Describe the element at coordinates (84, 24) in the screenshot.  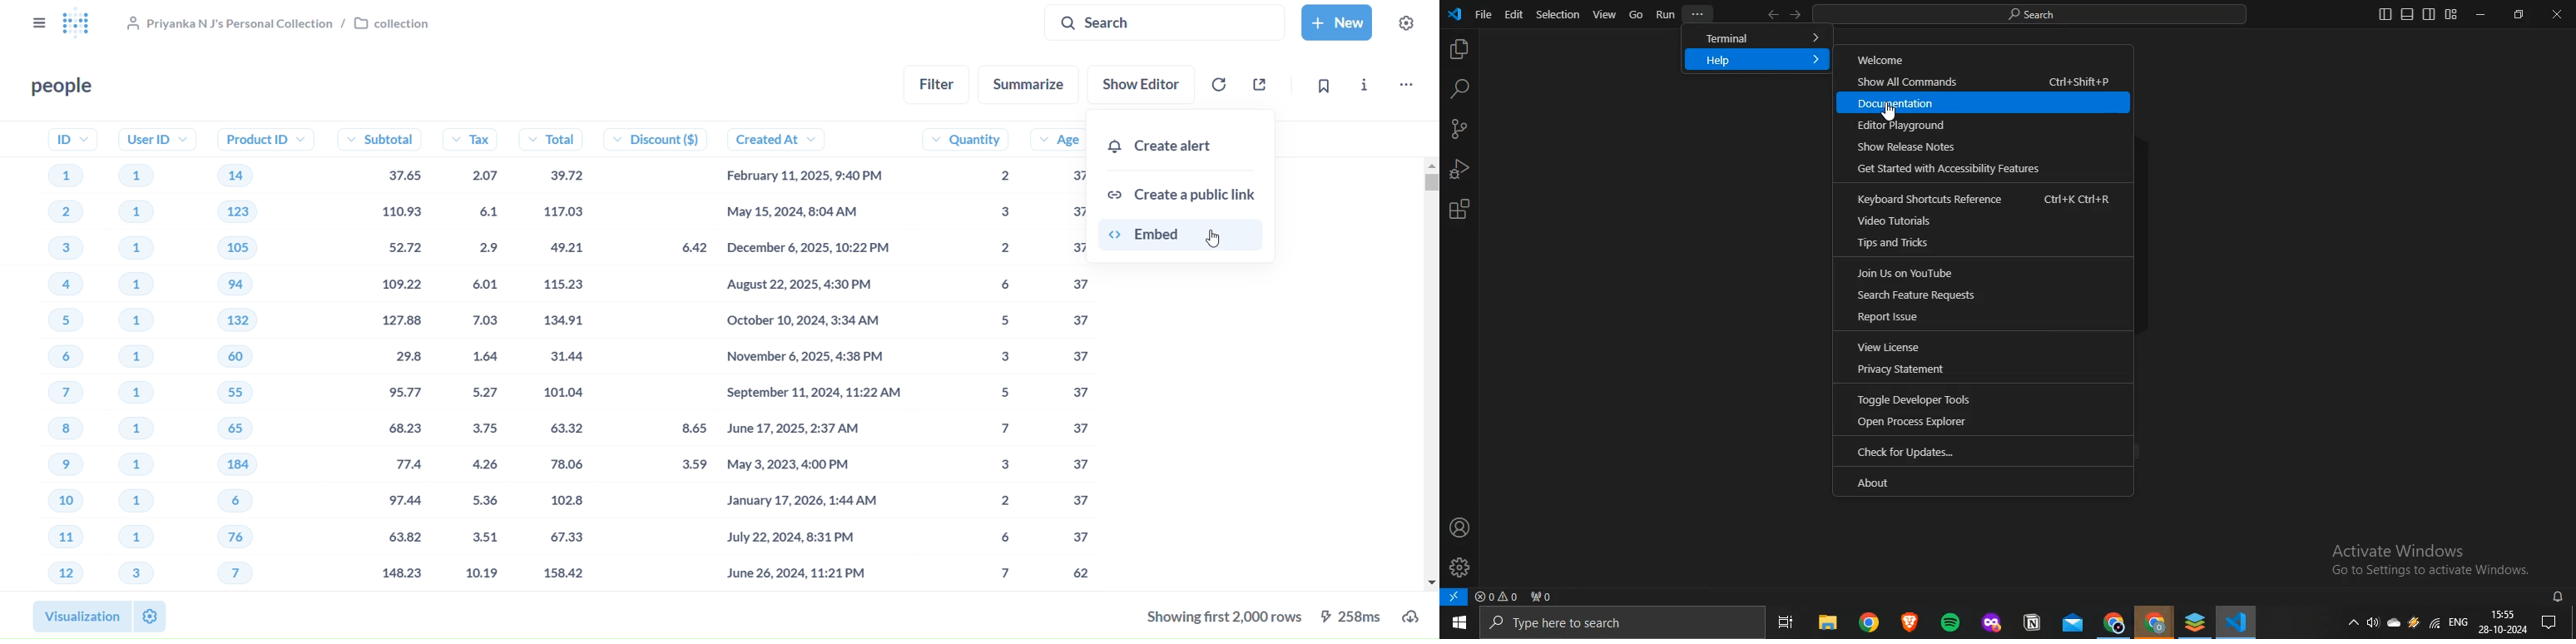
I see `logo` at that location.